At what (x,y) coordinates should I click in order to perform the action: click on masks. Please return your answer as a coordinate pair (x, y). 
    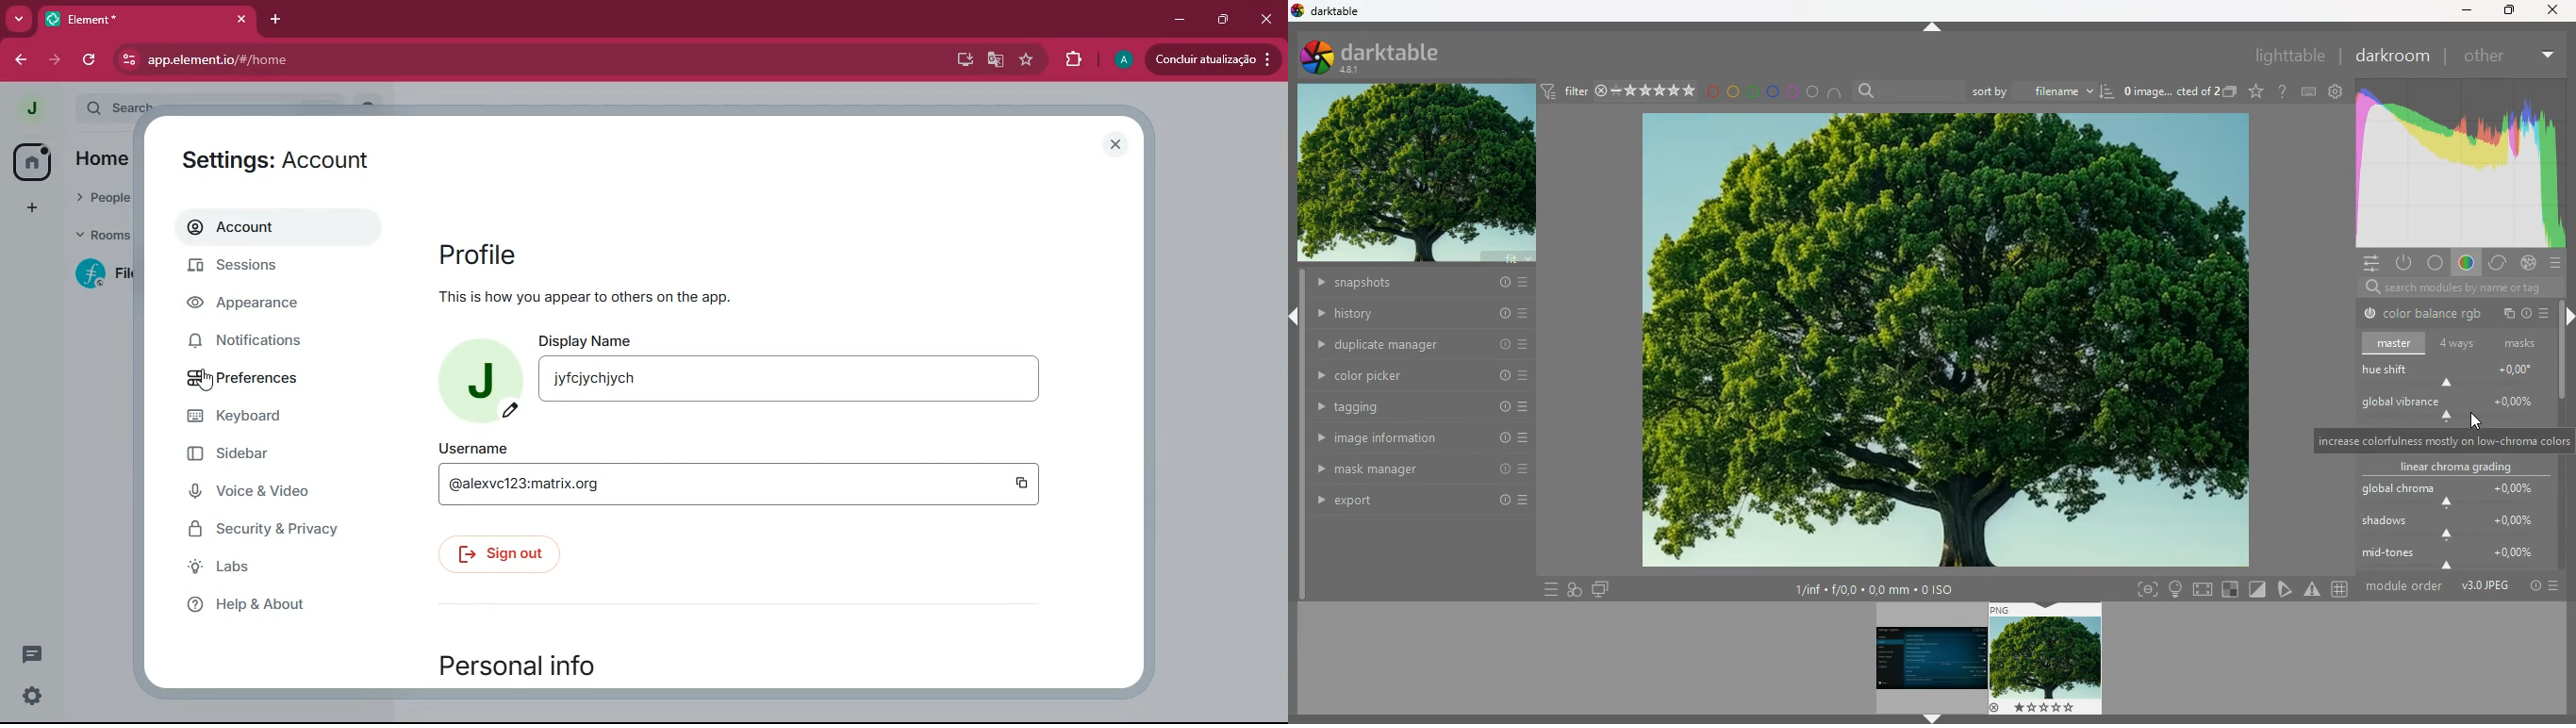
    Looking at the image, I should click on (2522, 343).